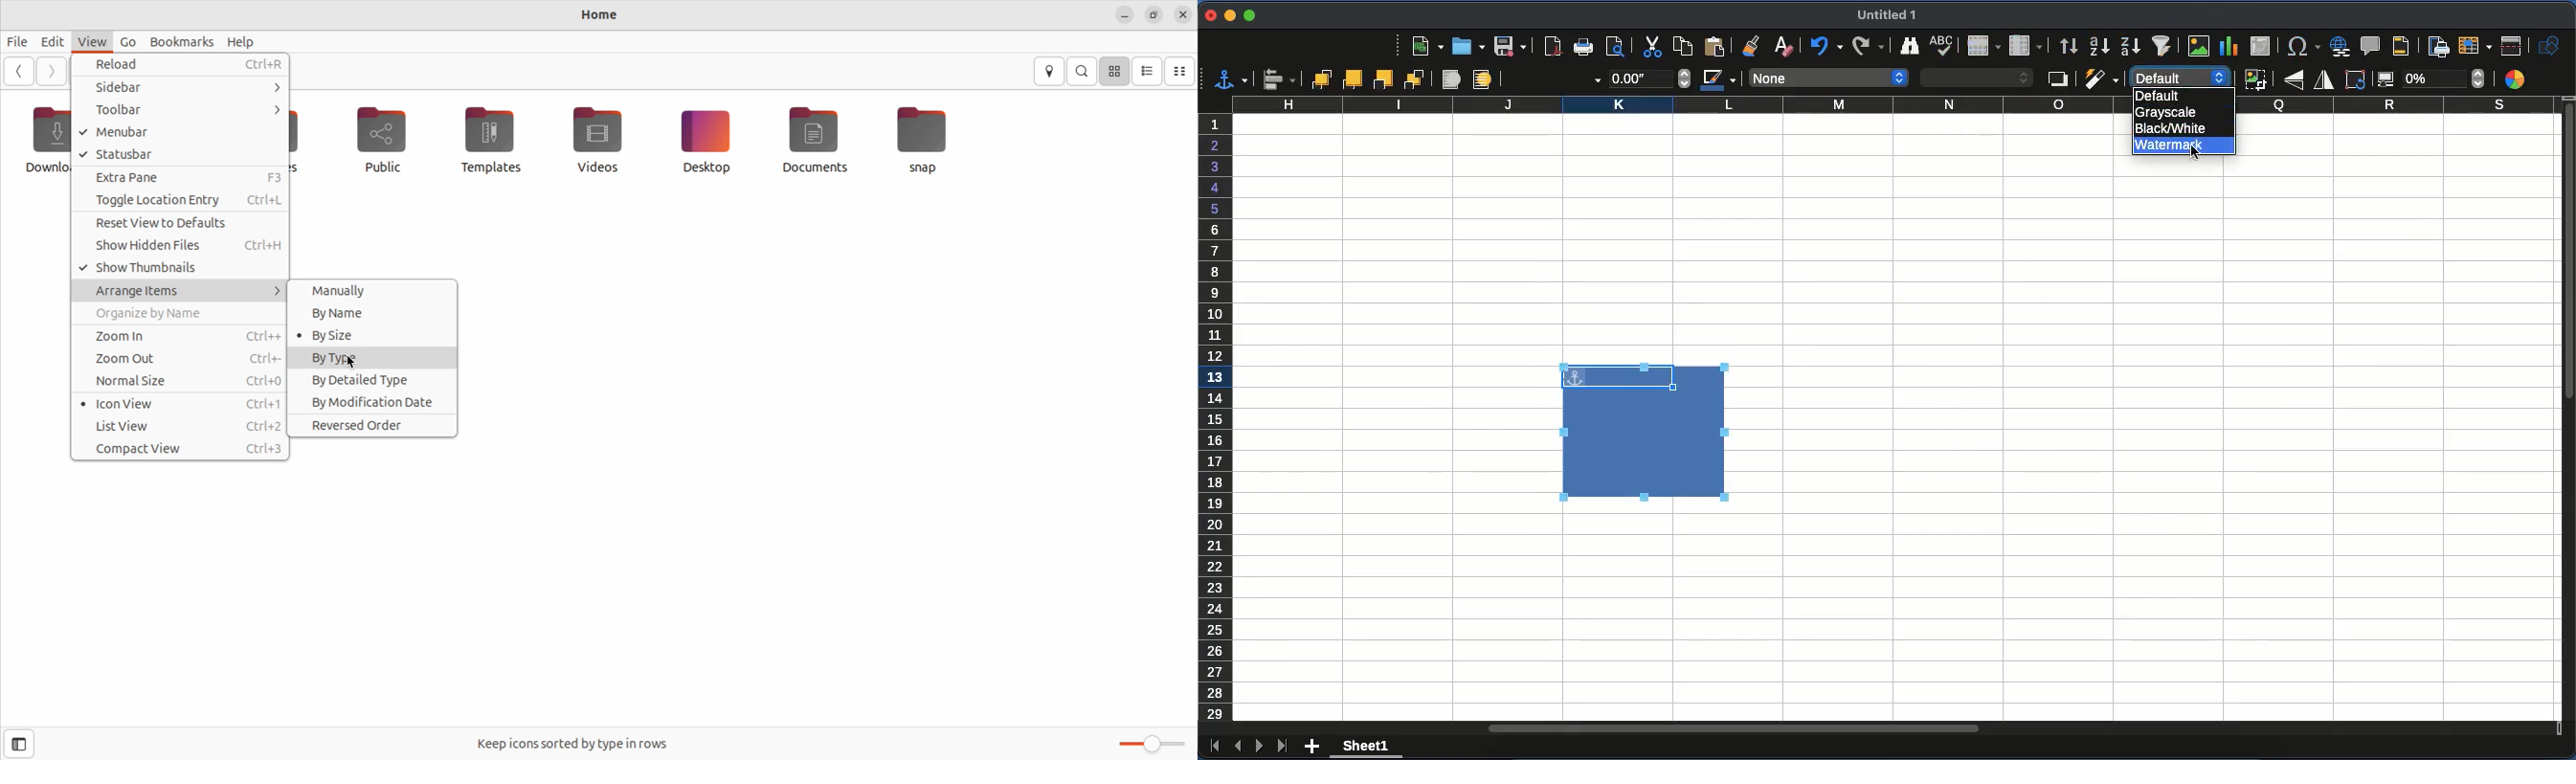 The image size is (2576, 784). What do you see at coordinates (1318, 79) in the screenshot?
I see `bring to front` at bounding box center [1318, 79].